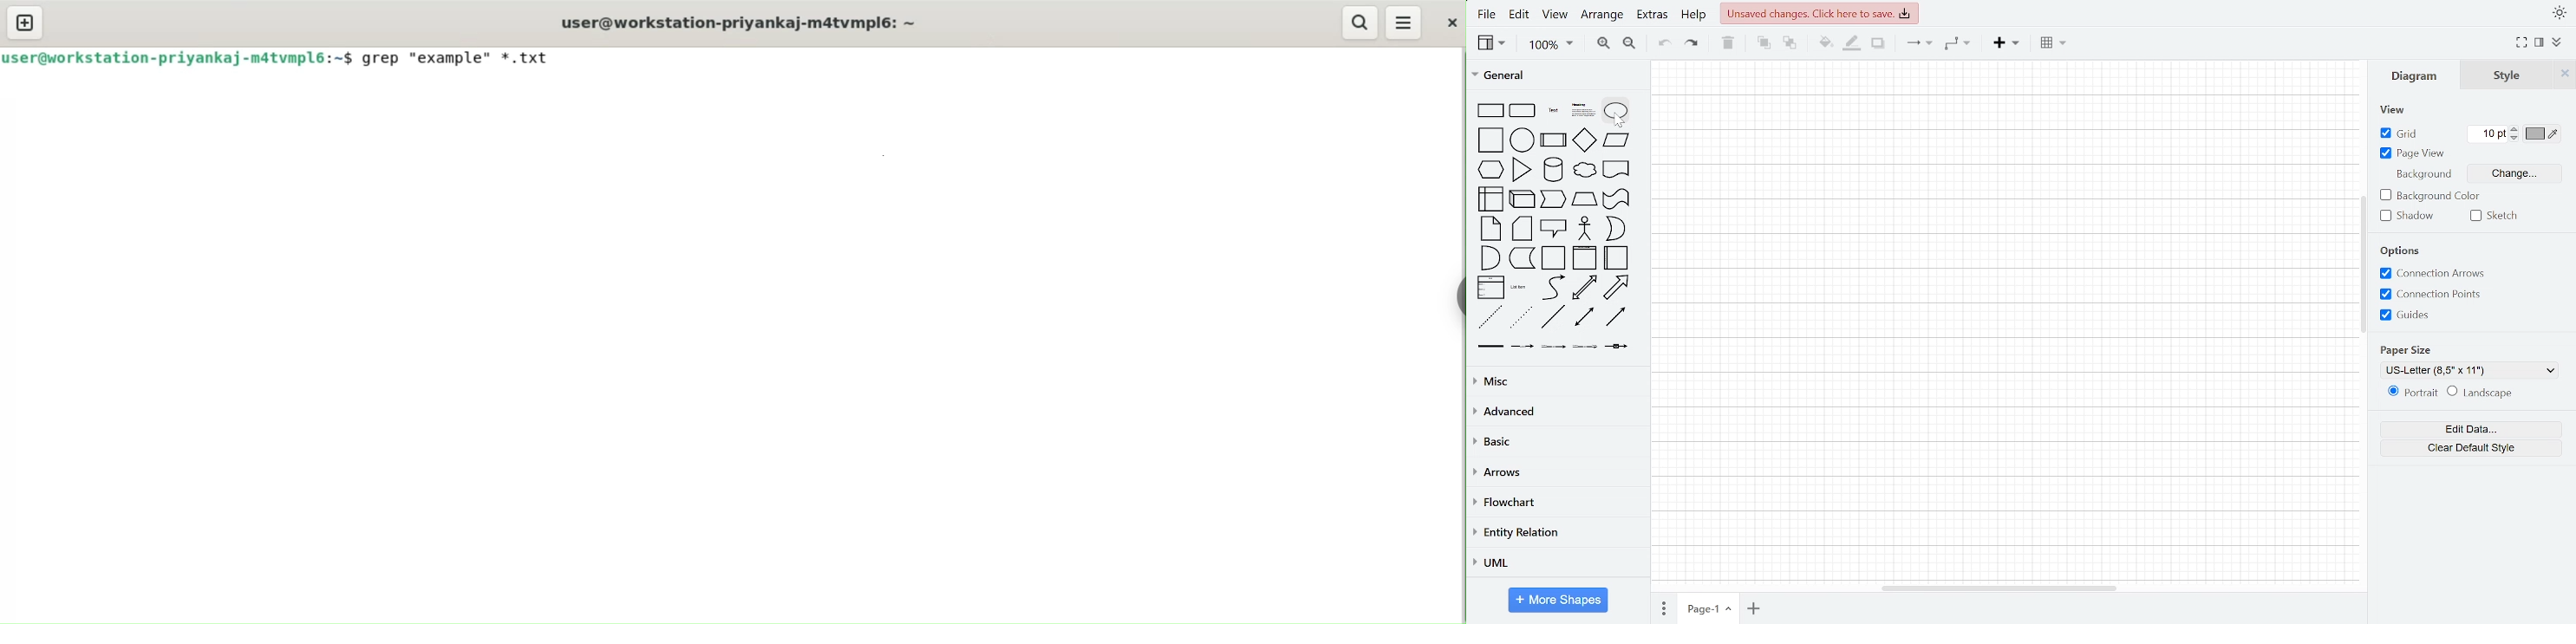 This screenshot has height=644, width=2576. What do you see at coordinates (1490, 111) in the screenshot?
I see `rectangle` at bounding box center [1490, 111].